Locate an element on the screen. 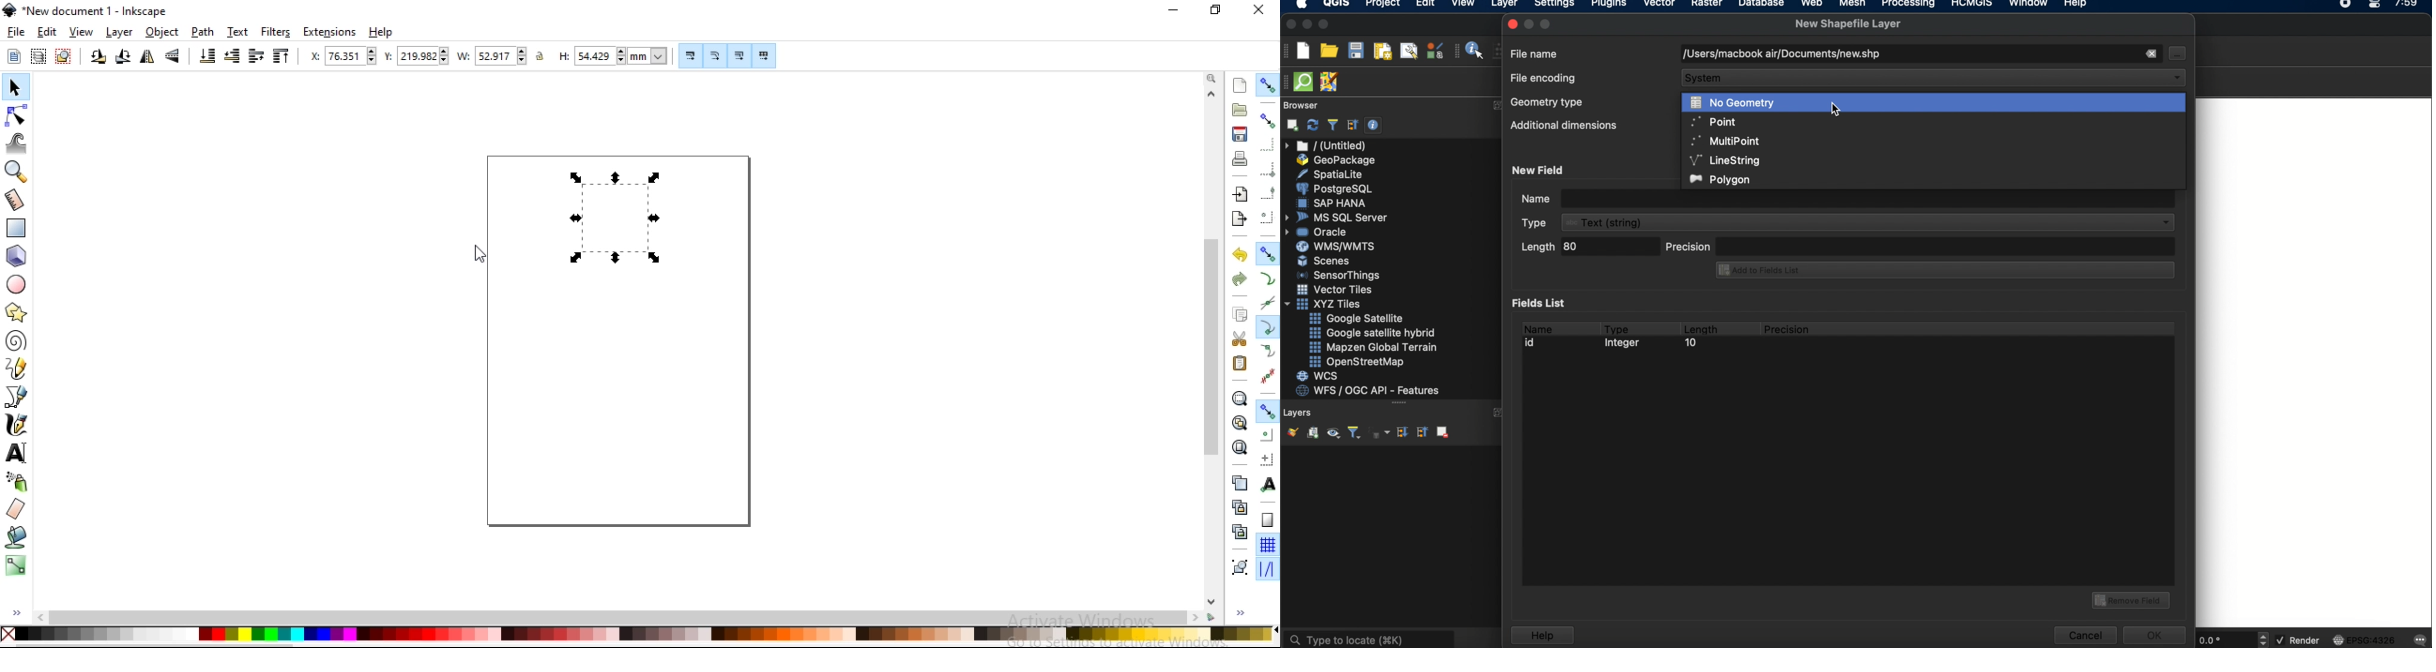 This screenshot has width=2436, height=672. create stars and polygons is located at coordinates (18, 312).